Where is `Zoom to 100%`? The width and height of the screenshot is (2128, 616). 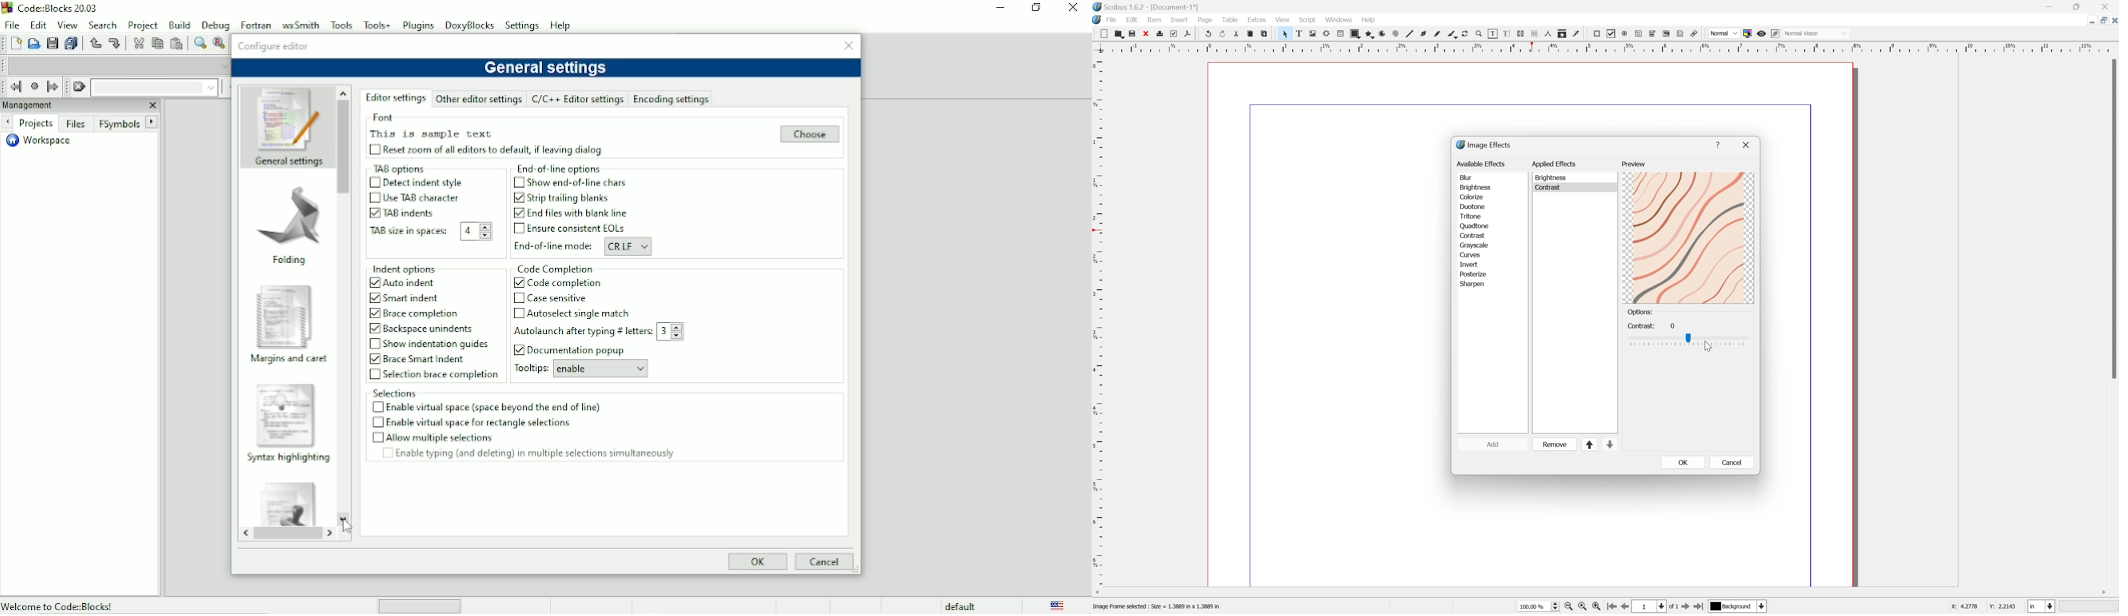 Zoom to 100% is located at coordinates (1584, 607).